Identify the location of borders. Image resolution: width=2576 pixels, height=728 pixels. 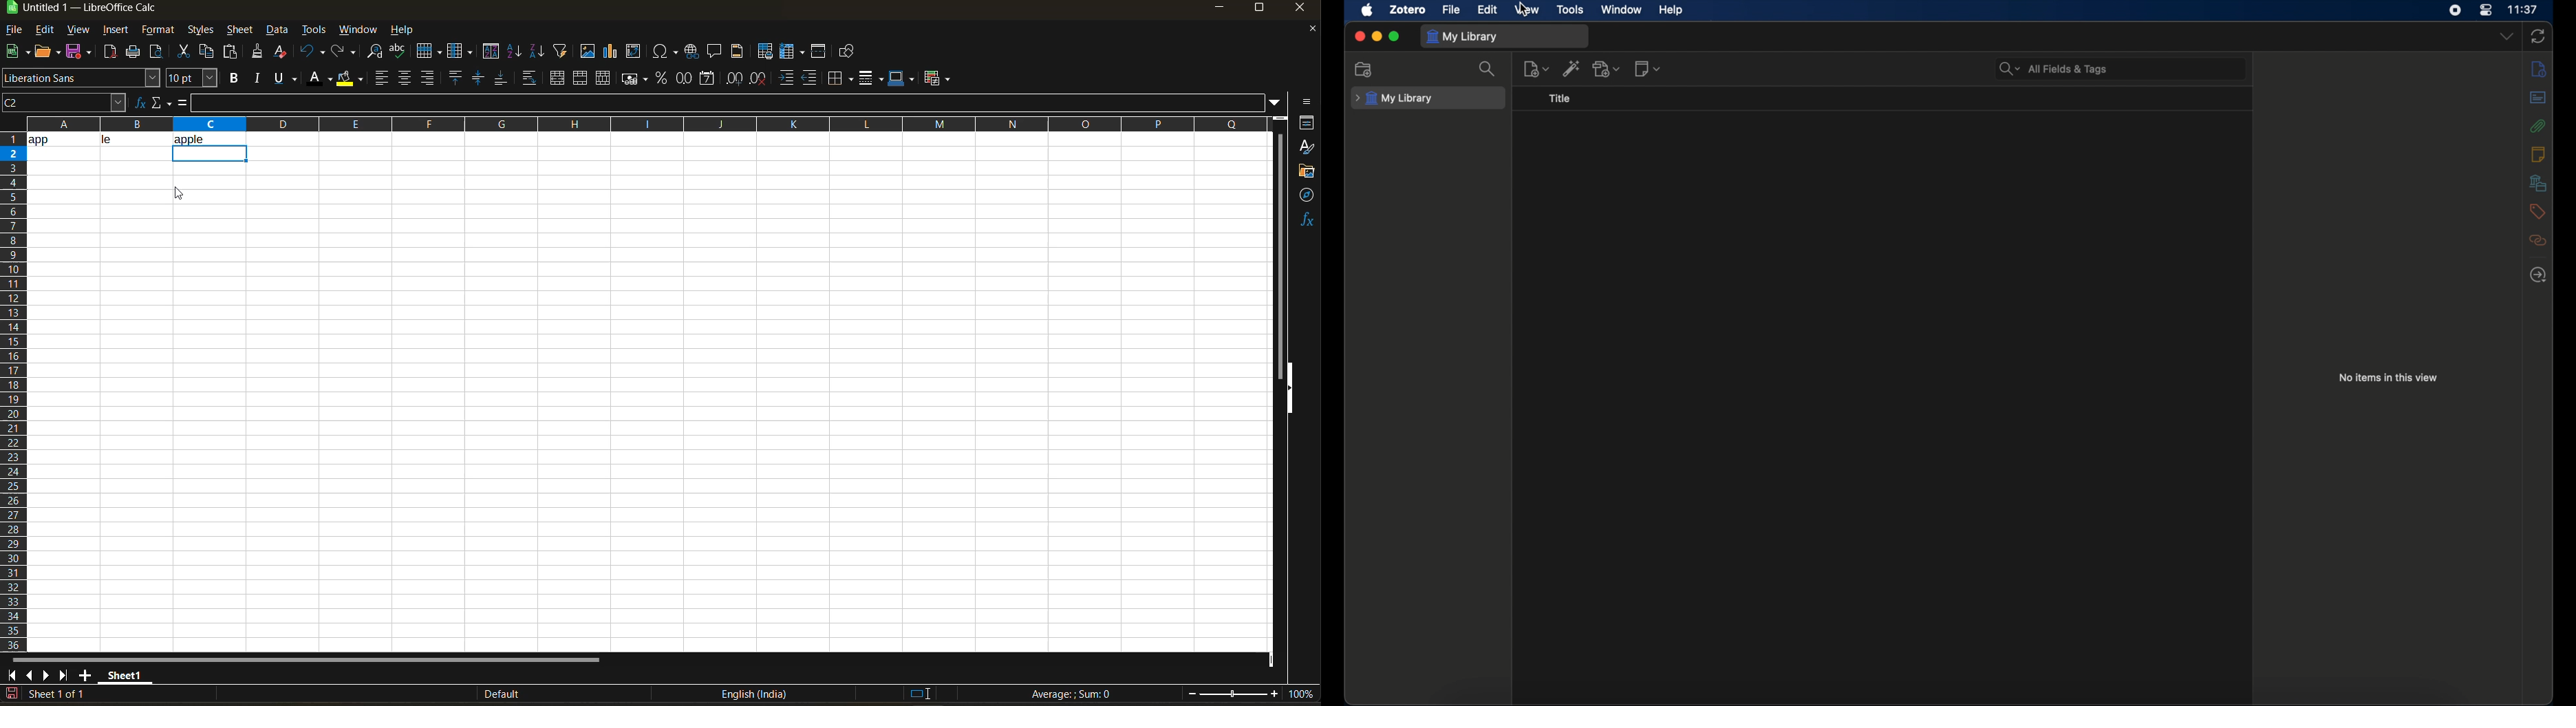
(841, 78).